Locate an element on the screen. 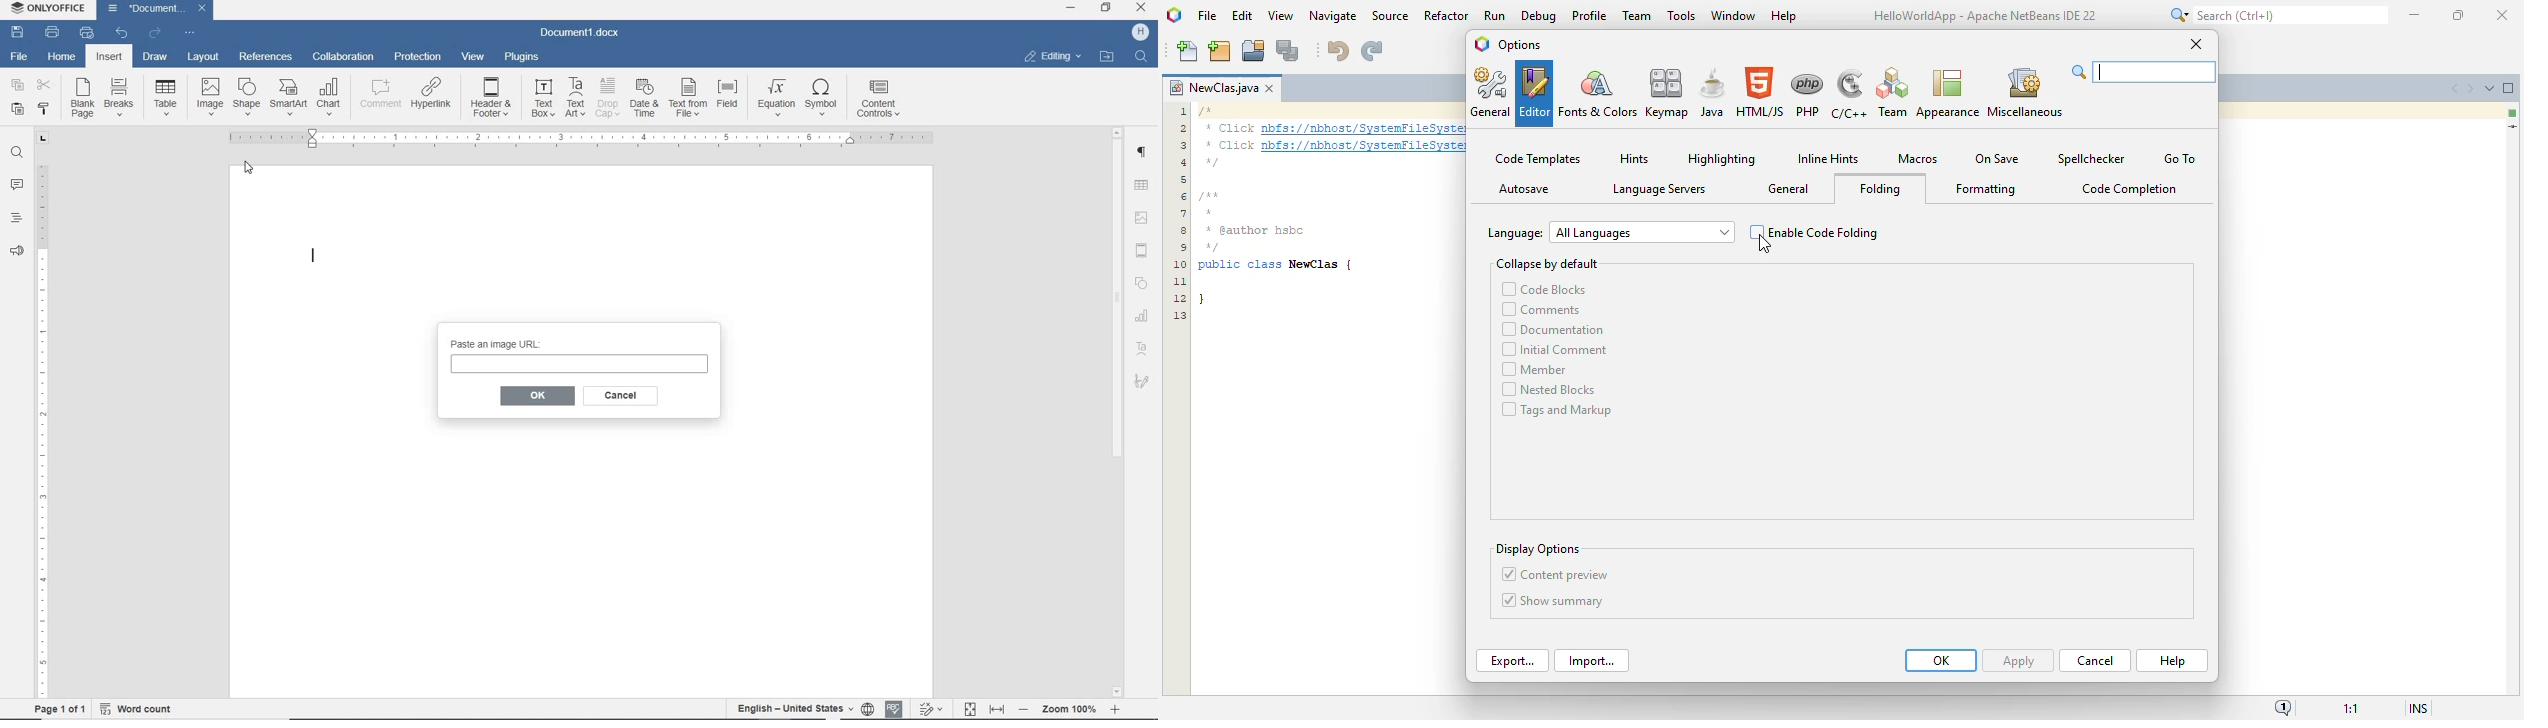 The width and height of the screenshot is (2548, 728). TextArt is located at coordinates (1145, 347).